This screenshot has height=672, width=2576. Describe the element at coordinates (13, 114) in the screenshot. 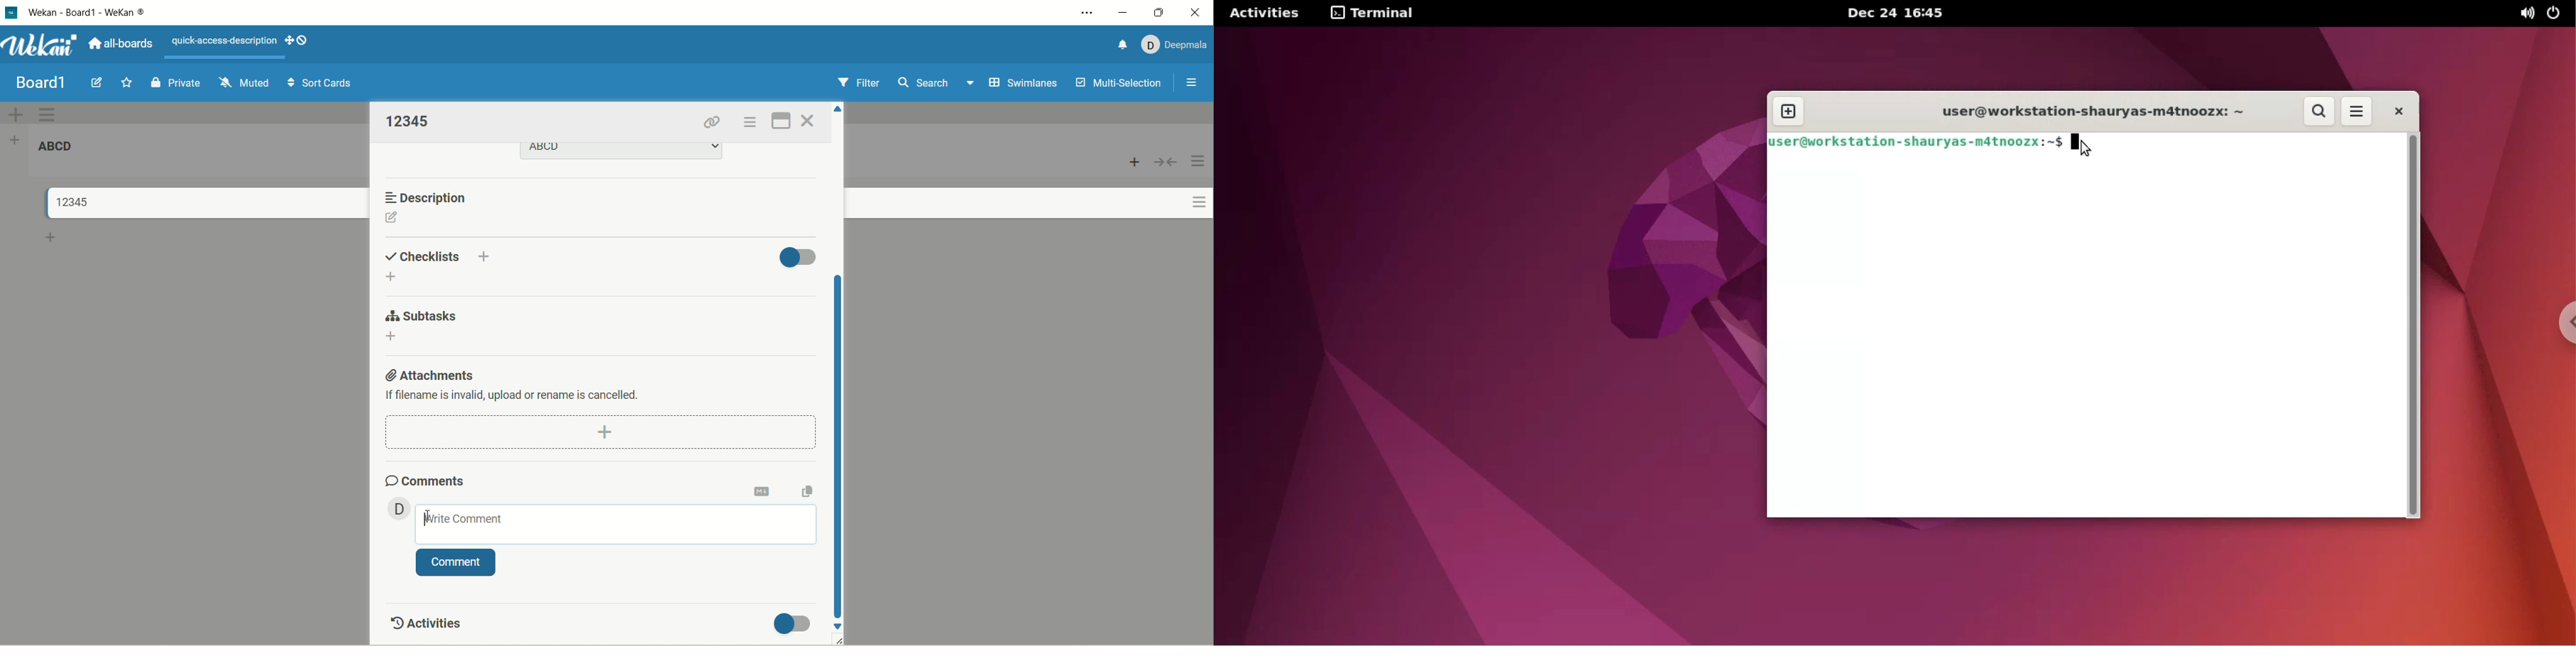

I see `add swimlane` at that location.